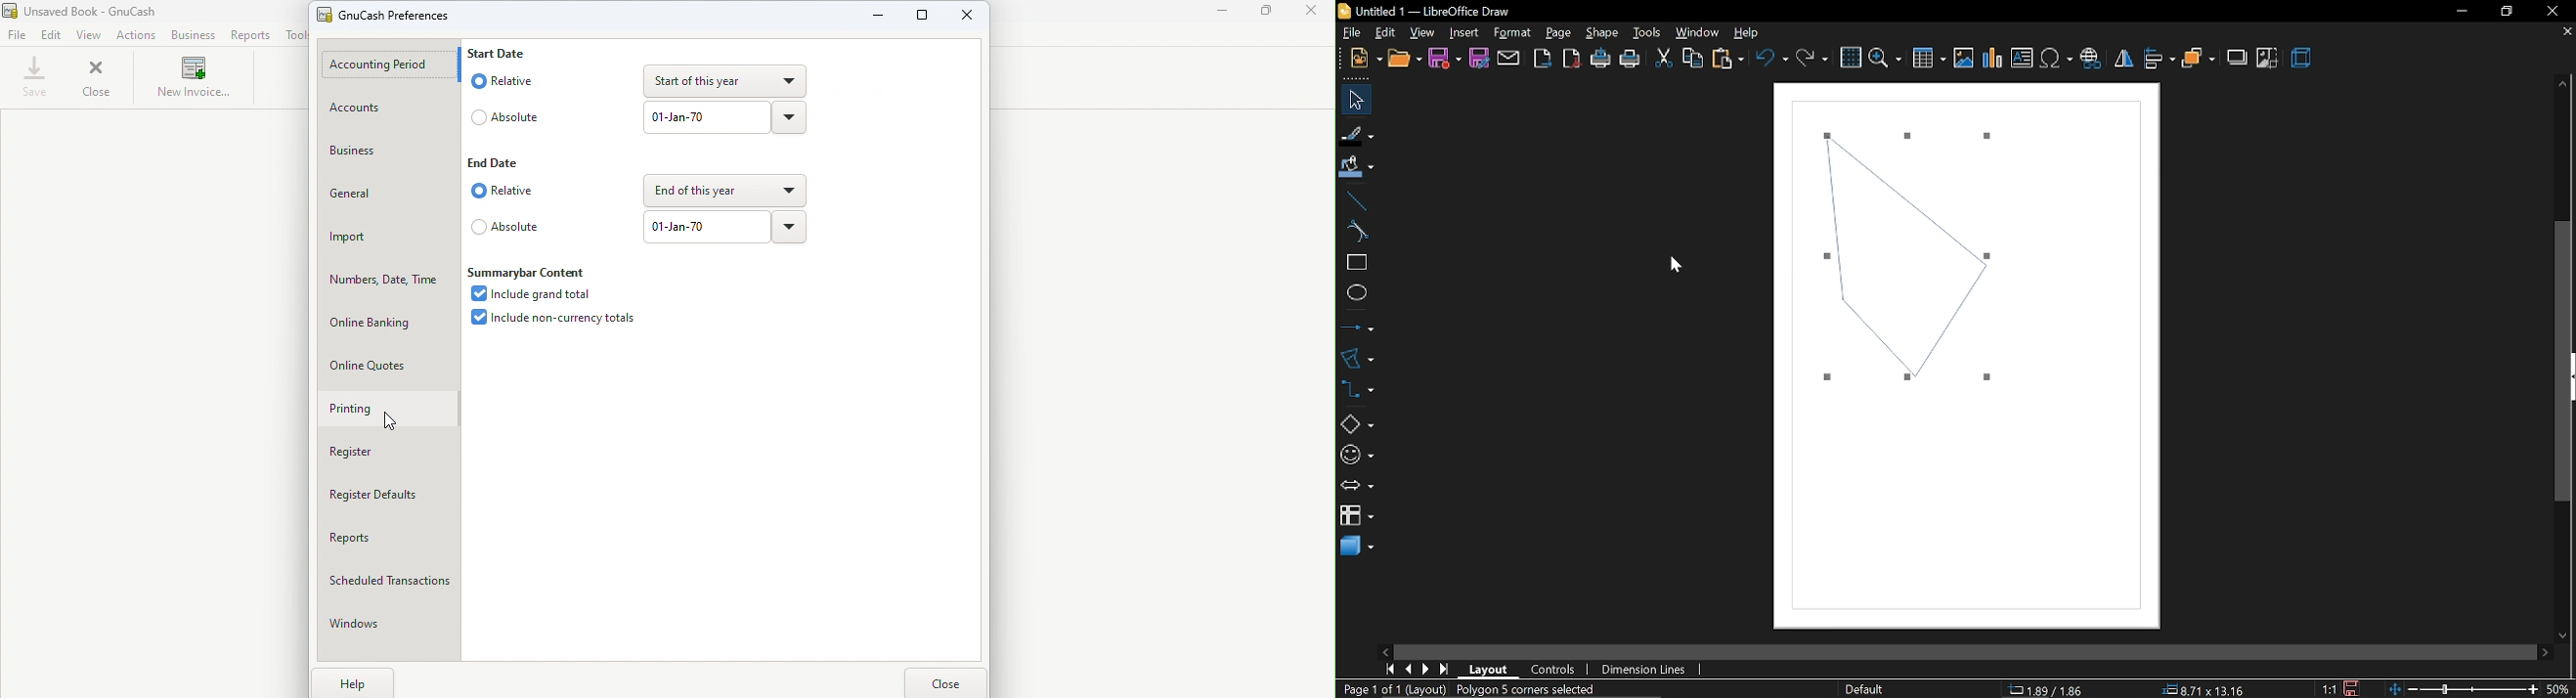  What do you see at coordinates (727, 81) in the screenshot?
I see `Start of this year` at bounding box center [727, 81].